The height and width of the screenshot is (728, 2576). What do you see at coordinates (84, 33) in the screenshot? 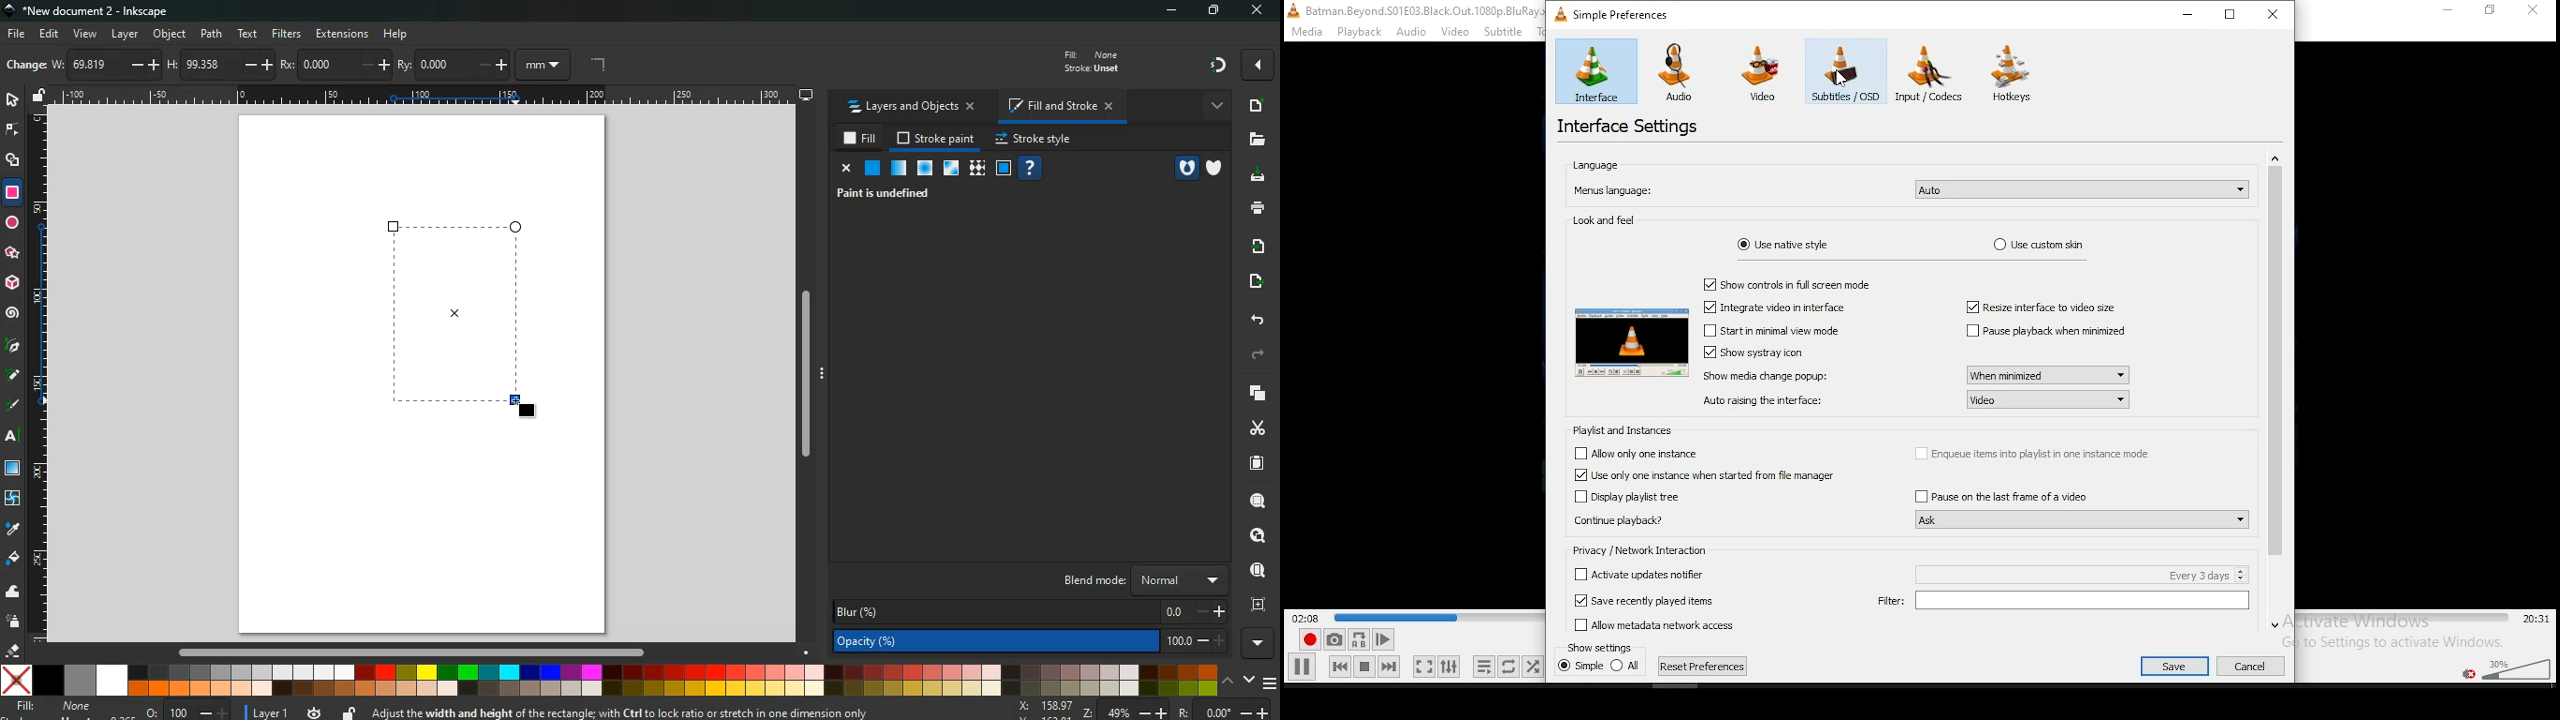
I see `view` at bounding box center [84, 33].